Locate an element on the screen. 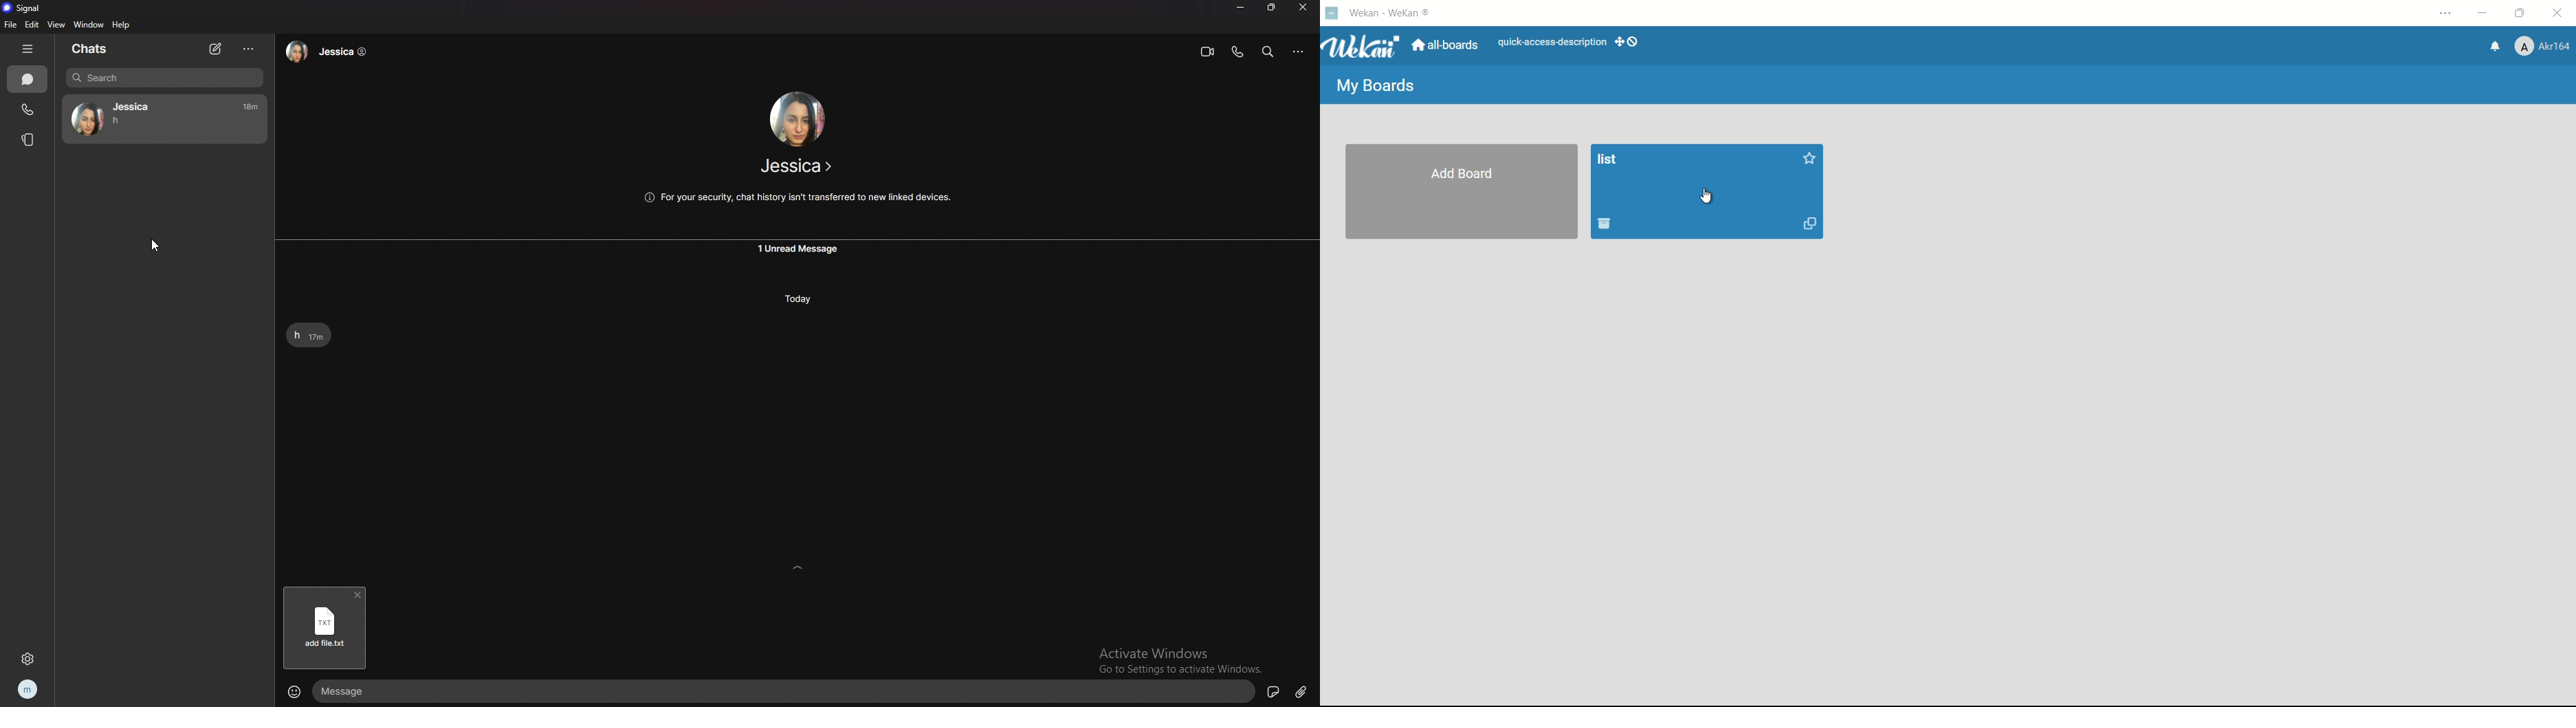 The width and height of the screenshot is (2576, 728). unread message is located at coordinates (800, 249).